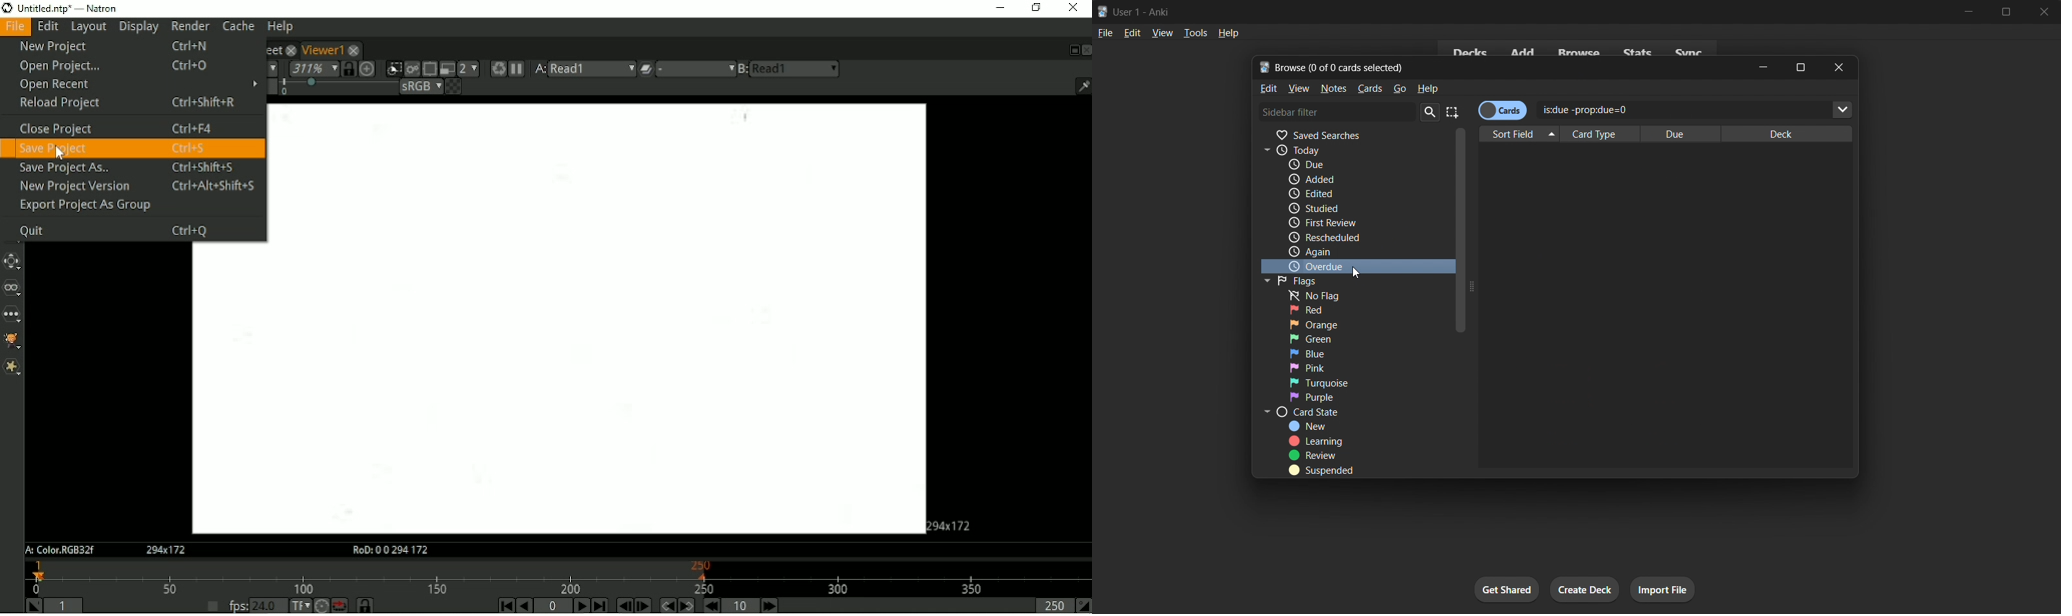 Image resolution: width=2072 pixels, height=616 pixels. Describe the element at coordinates (1402, 89) in the screenshot. I see `go` at that location.